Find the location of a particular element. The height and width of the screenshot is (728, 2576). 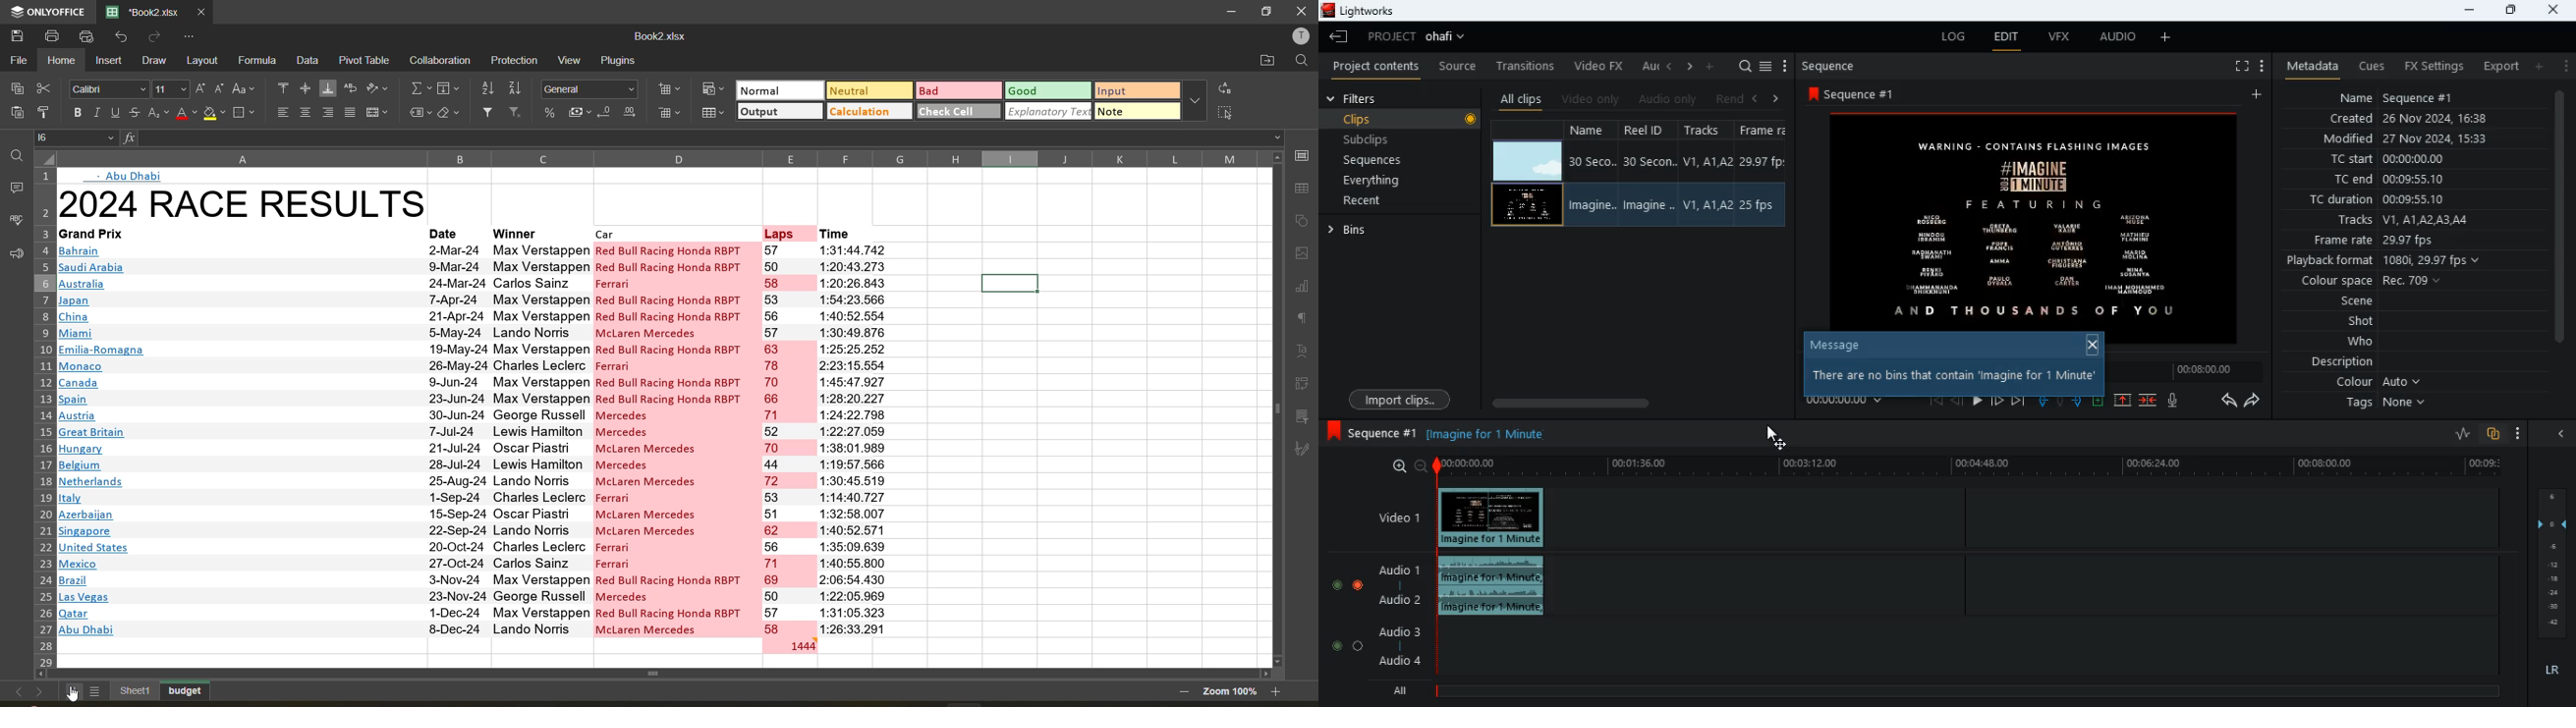

back is located at coordinates (1339, 37).